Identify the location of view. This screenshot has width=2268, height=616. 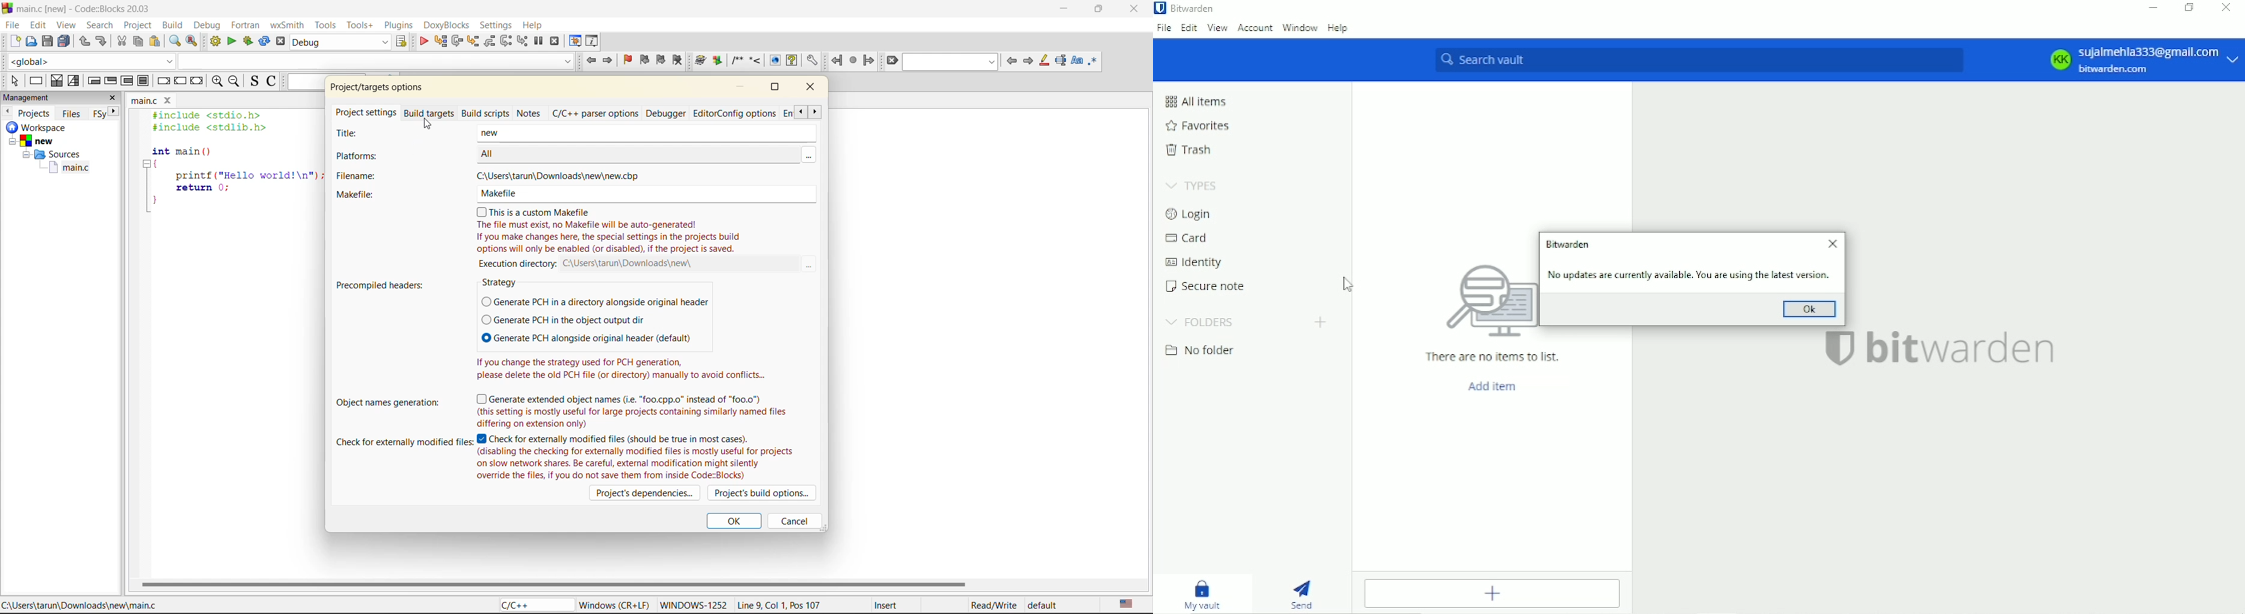
(67, 25).